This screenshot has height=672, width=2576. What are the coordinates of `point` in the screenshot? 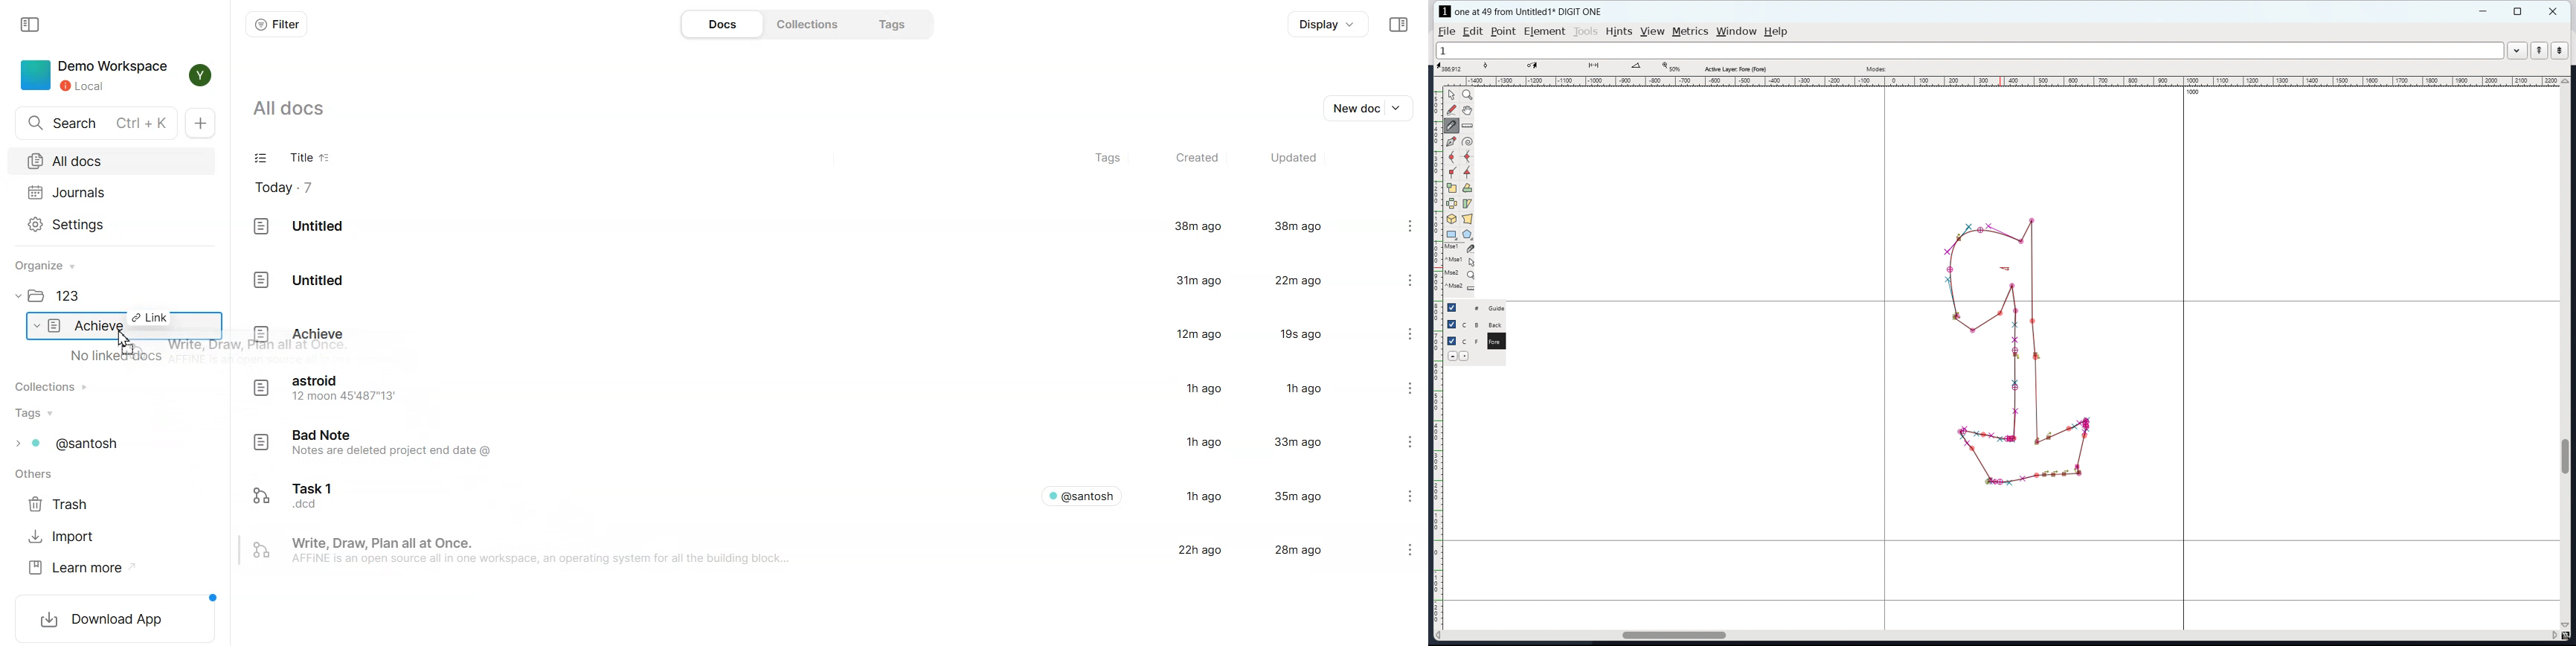 It's located at (1504, 32).